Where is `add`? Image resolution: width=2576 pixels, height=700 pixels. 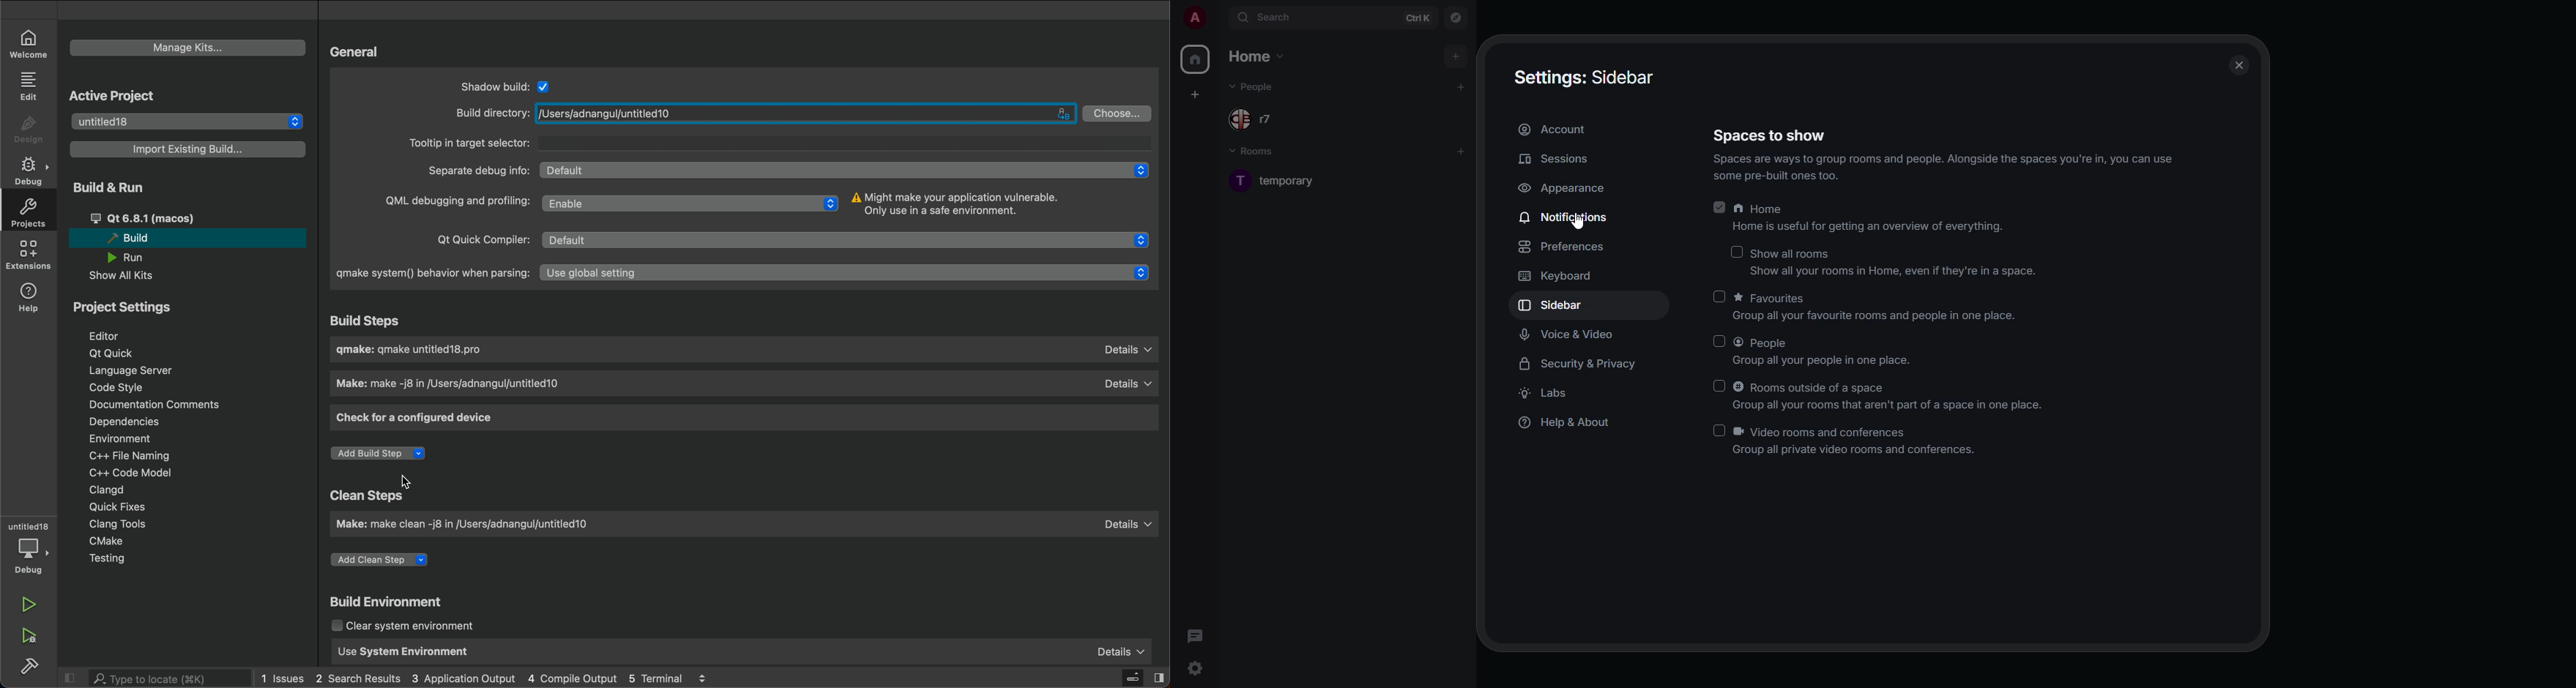
add is located at coordinates (1456, 57).